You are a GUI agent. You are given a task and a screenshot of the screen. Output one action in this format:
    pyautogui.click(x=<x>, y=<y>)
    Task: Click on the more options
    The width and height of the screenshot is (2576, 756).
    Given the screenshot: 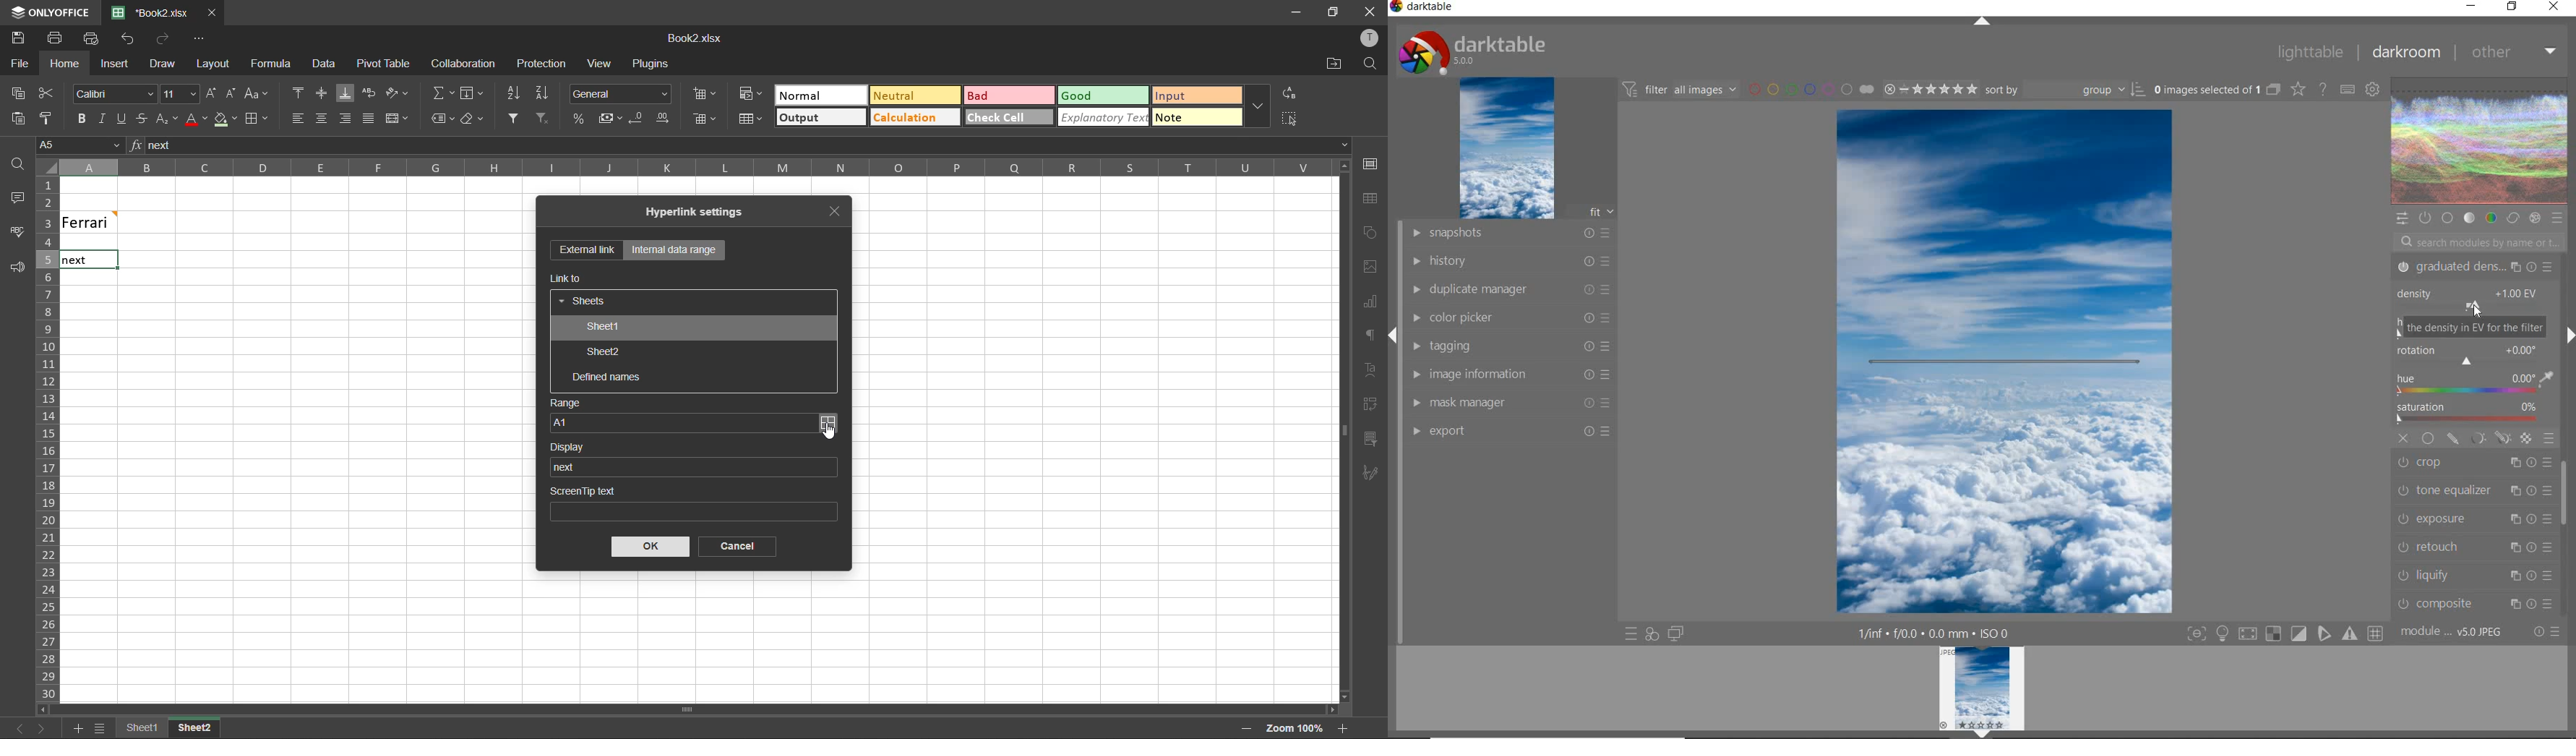 What is the action you would take?
    pyautogui.click(x=1257, y=106)
    